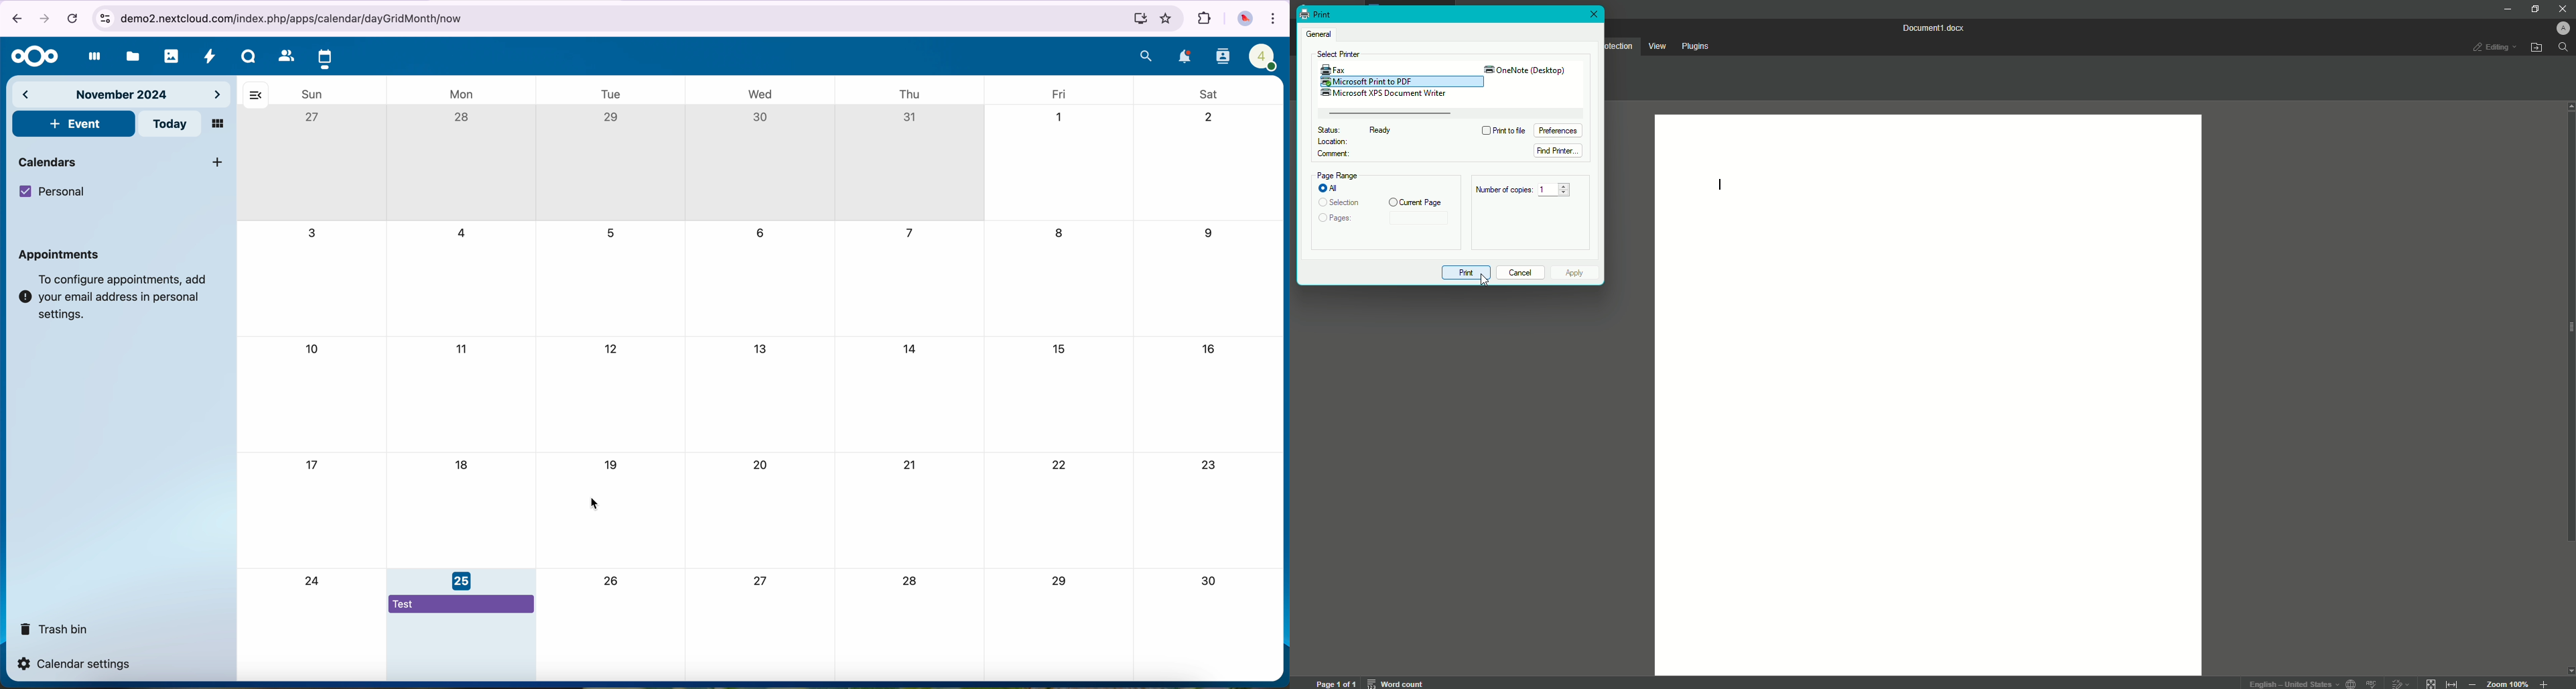 The image size is (2576, 700). Describe the element at coordinates (613, 118) in the screenshot. I see `29` at that location.